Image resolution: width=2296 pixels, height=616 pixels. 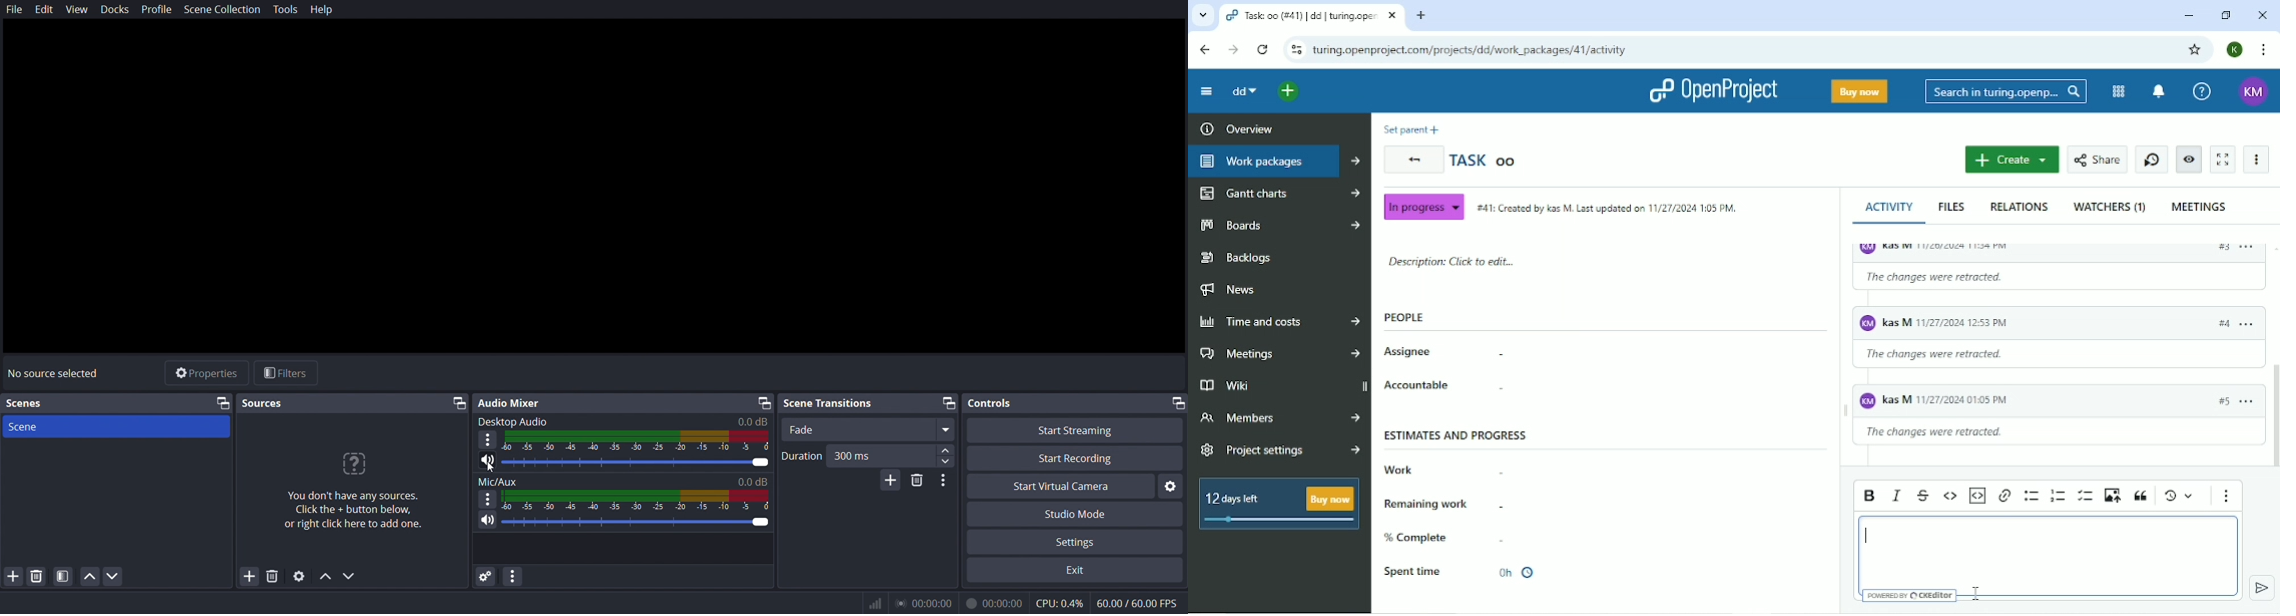 I want to click on audio settings, so click(x=486, y=576).